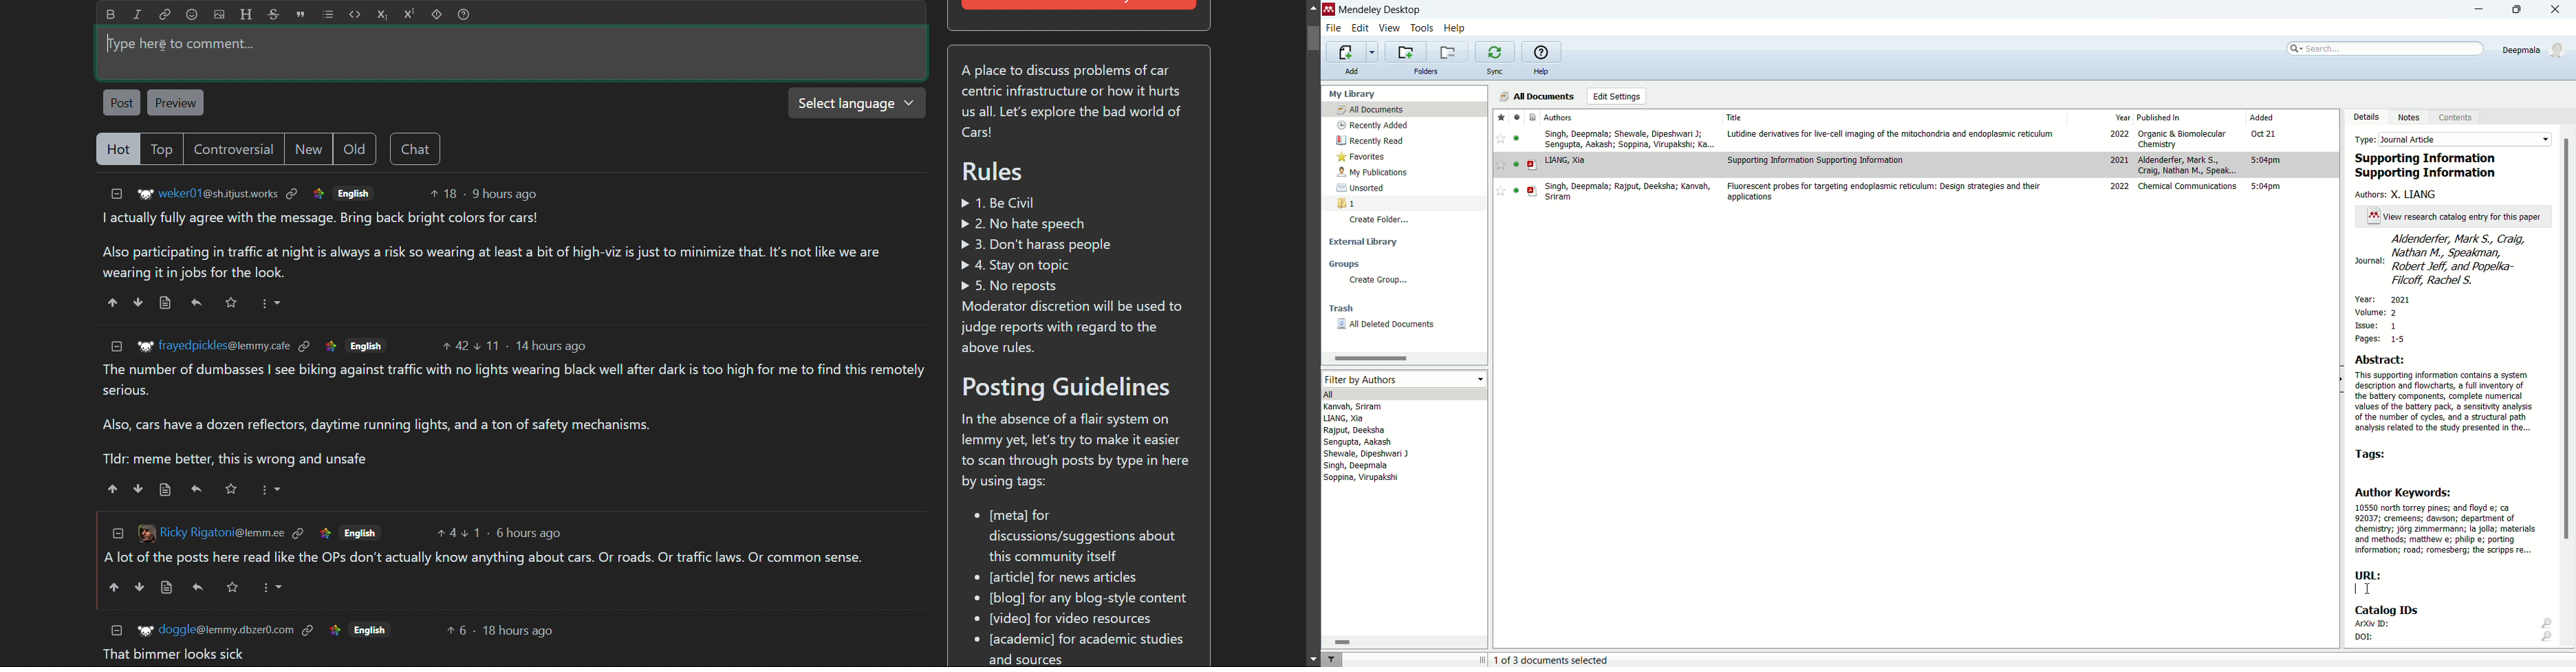 The height and width of the screenshot is (672, 2576). What do you see at coordinates (1552, 659) in the screenshot?
I see `1 of 3 documents selected` at bounding box center [1552, 659].